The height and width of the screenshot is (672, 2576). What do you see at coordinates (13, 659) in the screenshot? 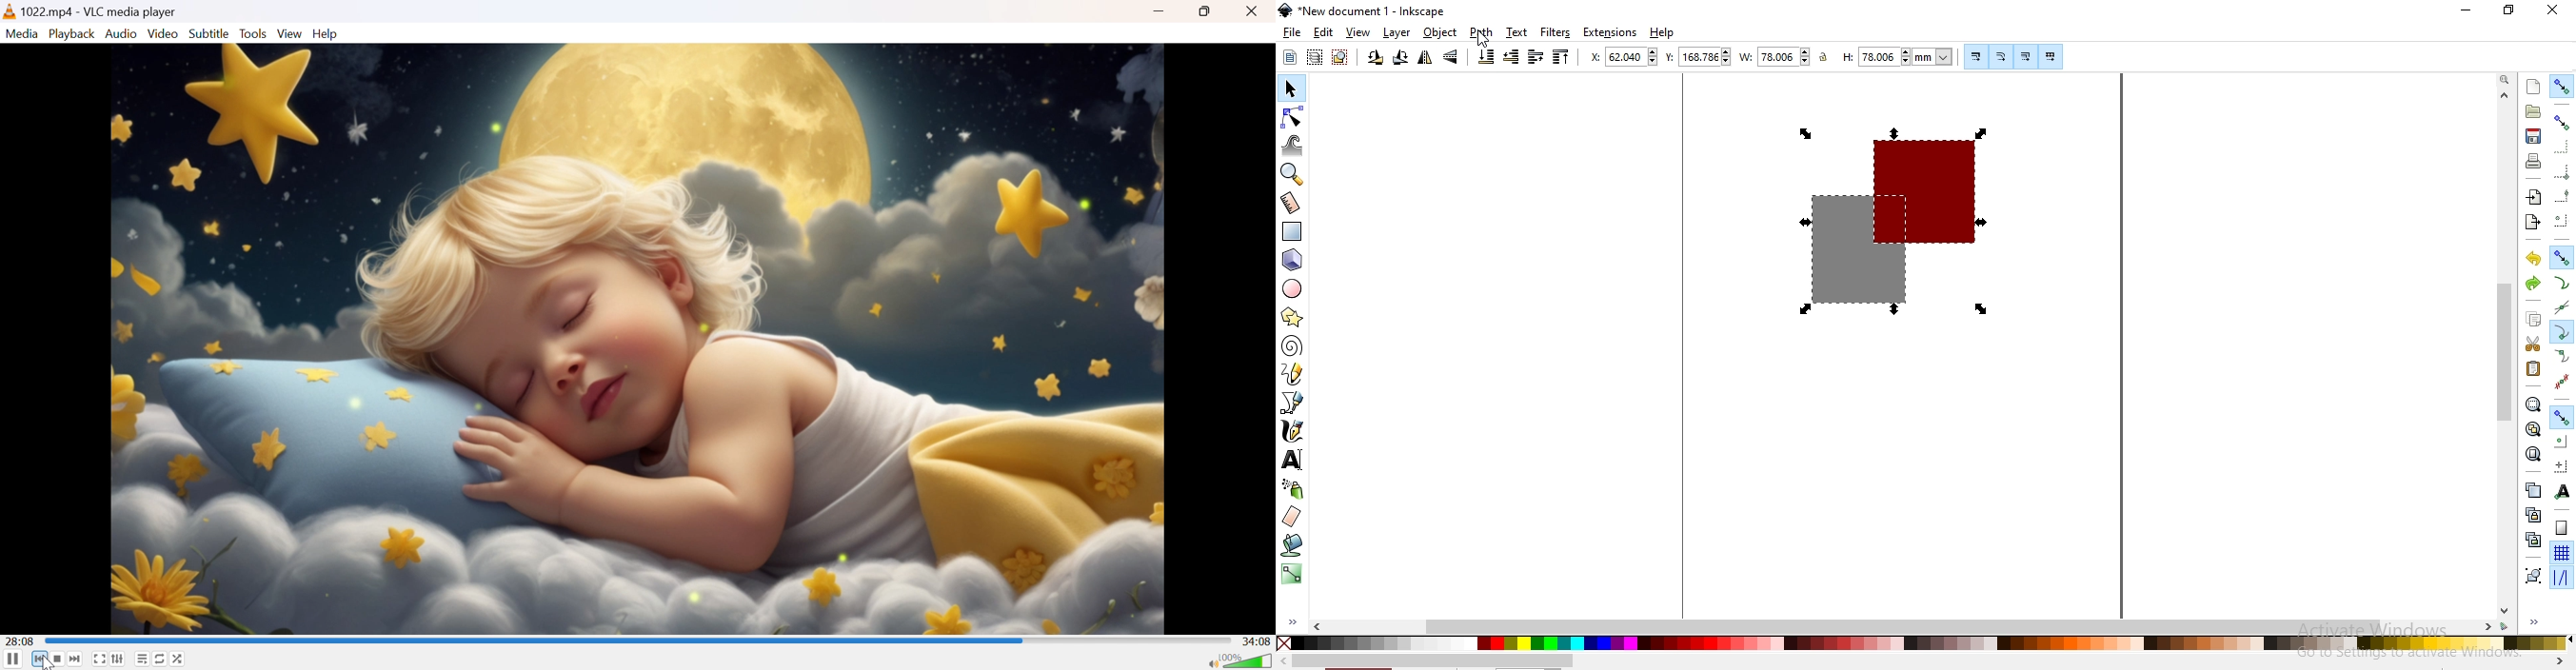
I see `Pause the playback` at bounding box center [13, 659].